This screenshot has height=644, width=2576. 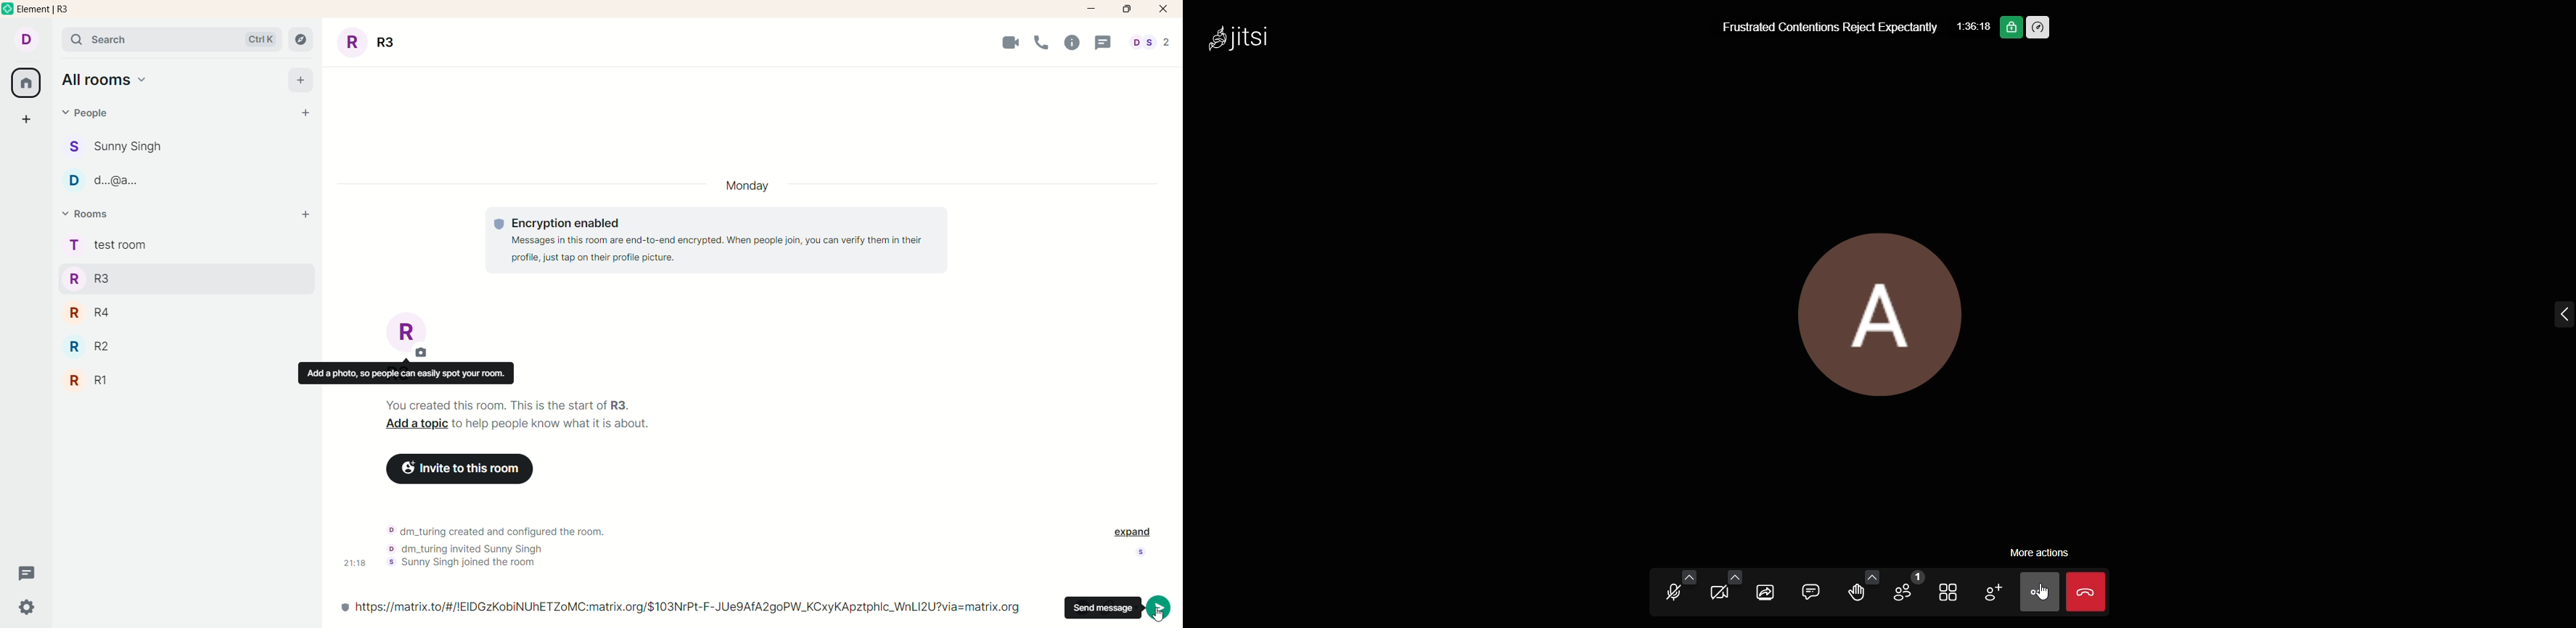 What do you see at coordinates (132, 145) in the screenshot?
I see `people` at bounding box center [132, 145].